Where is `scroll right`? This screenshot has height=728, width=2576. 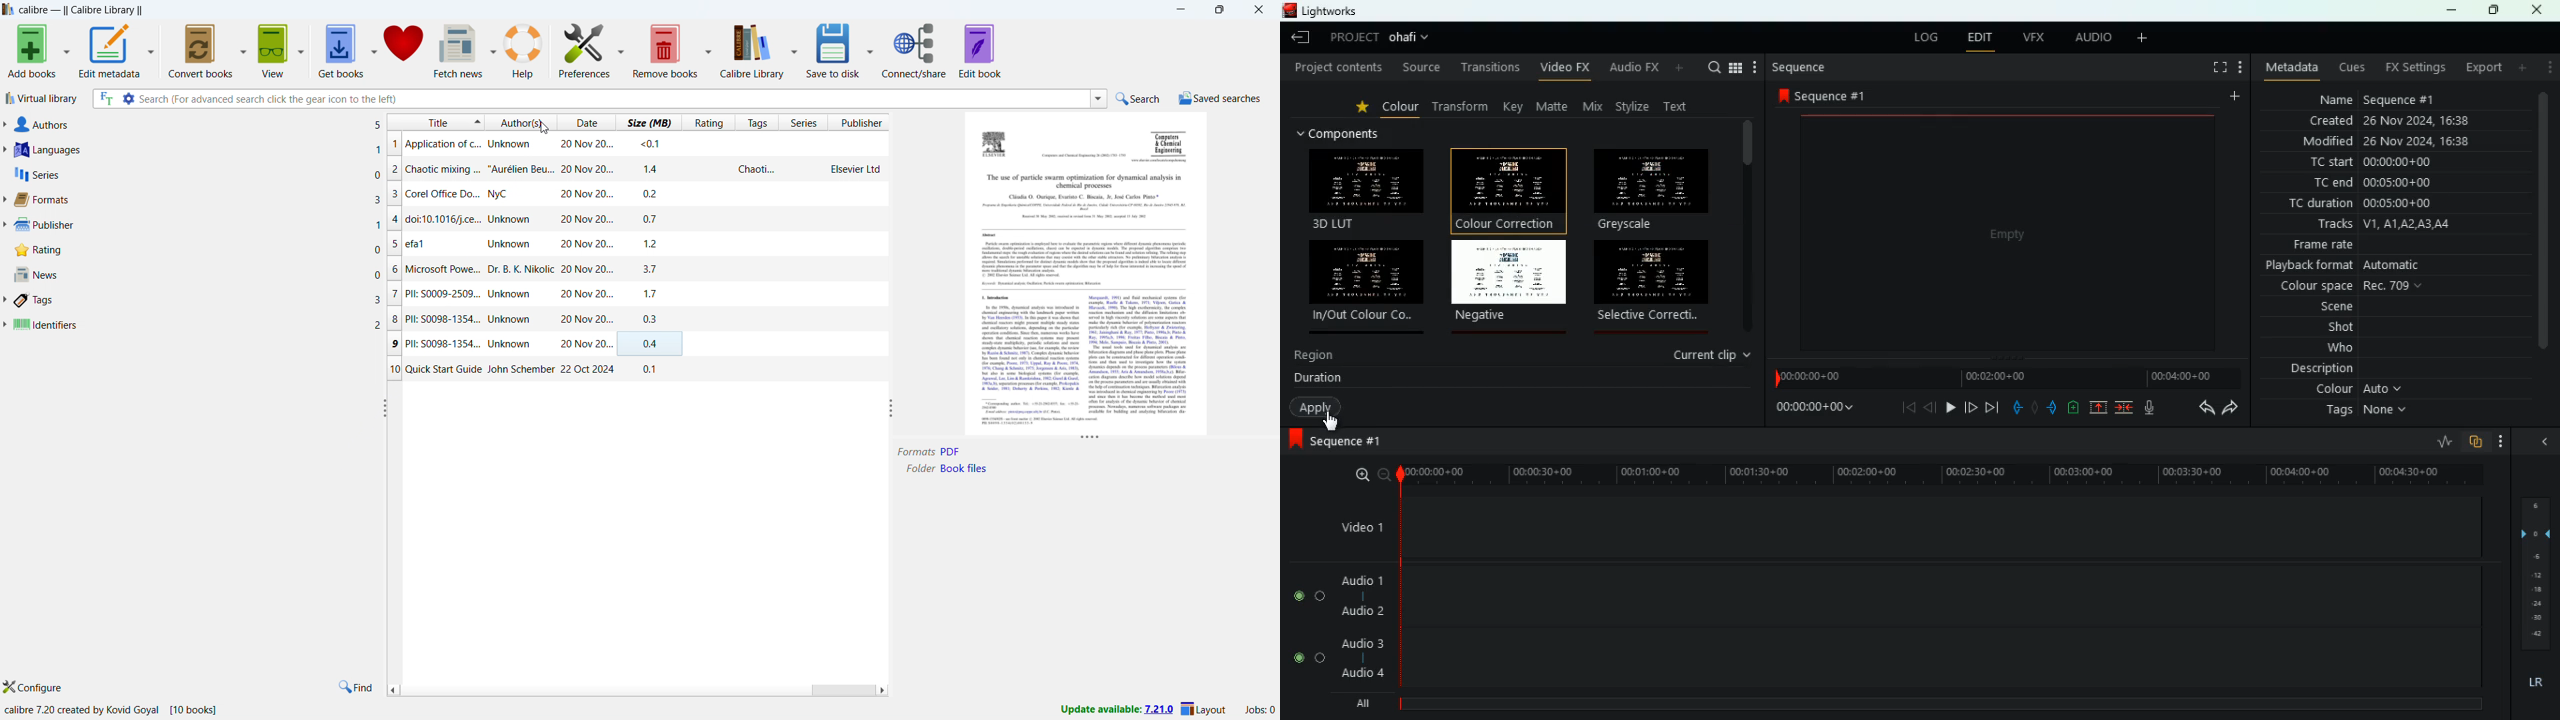 scroll right is located at coordinates (883, 689).